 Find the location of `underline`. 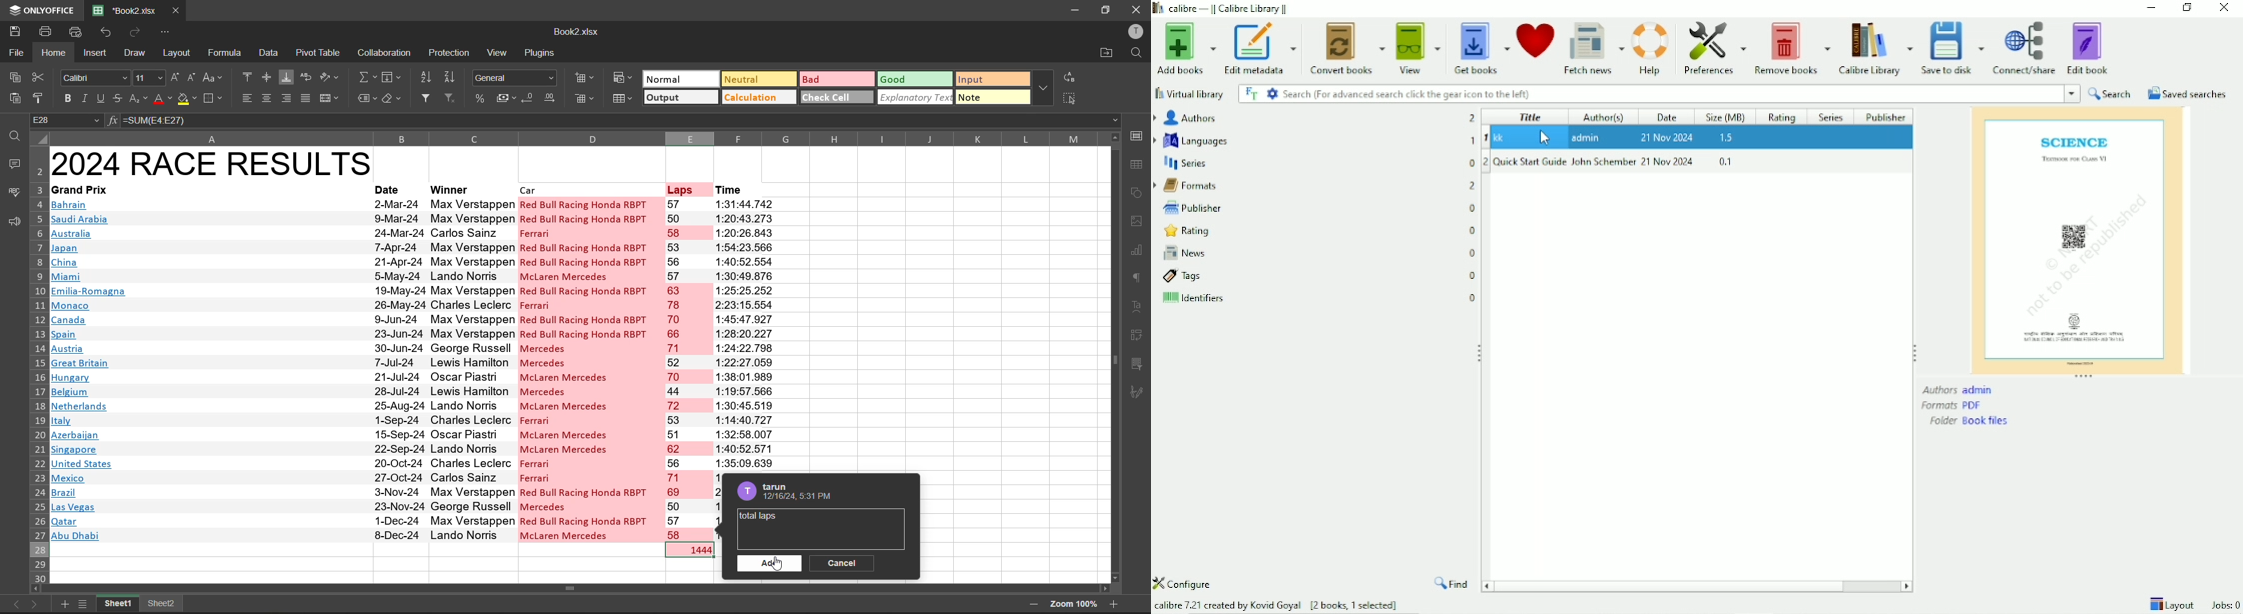

underline is located at coordinates (101, 97).